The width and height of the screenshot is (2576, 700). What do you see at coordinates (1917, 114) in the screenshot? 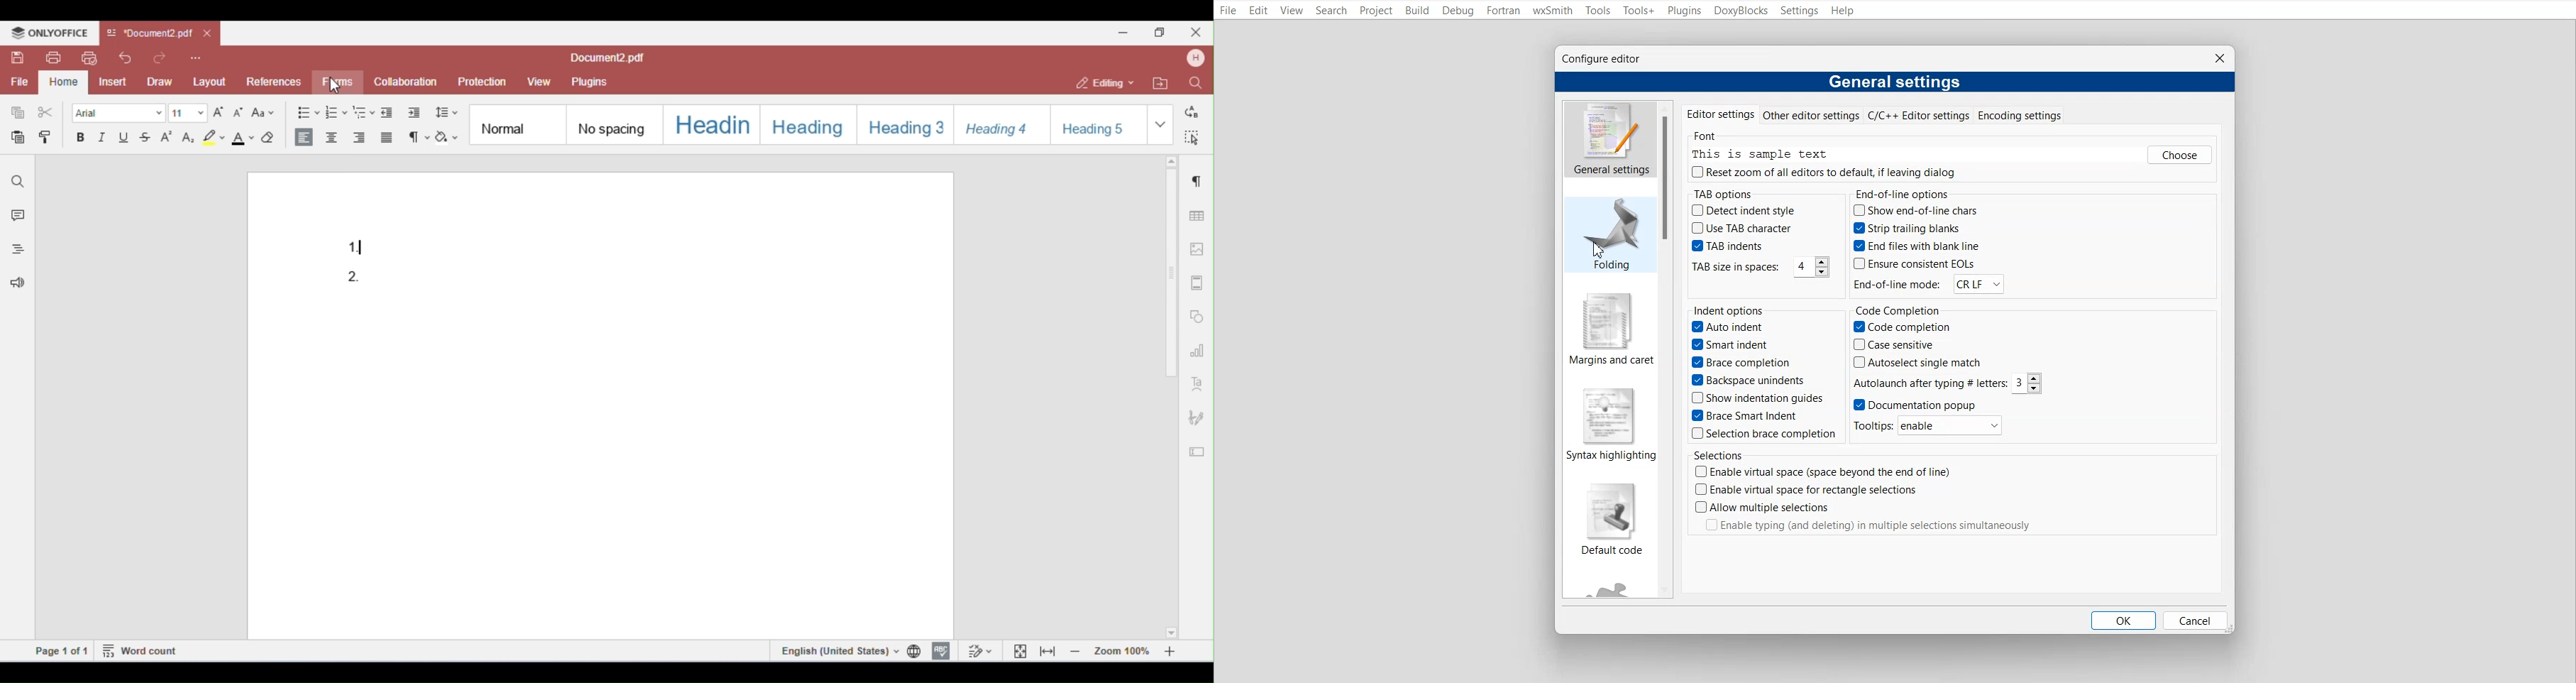
I see `C/C++ Editor Settings` at bounding box center [1917, 114].